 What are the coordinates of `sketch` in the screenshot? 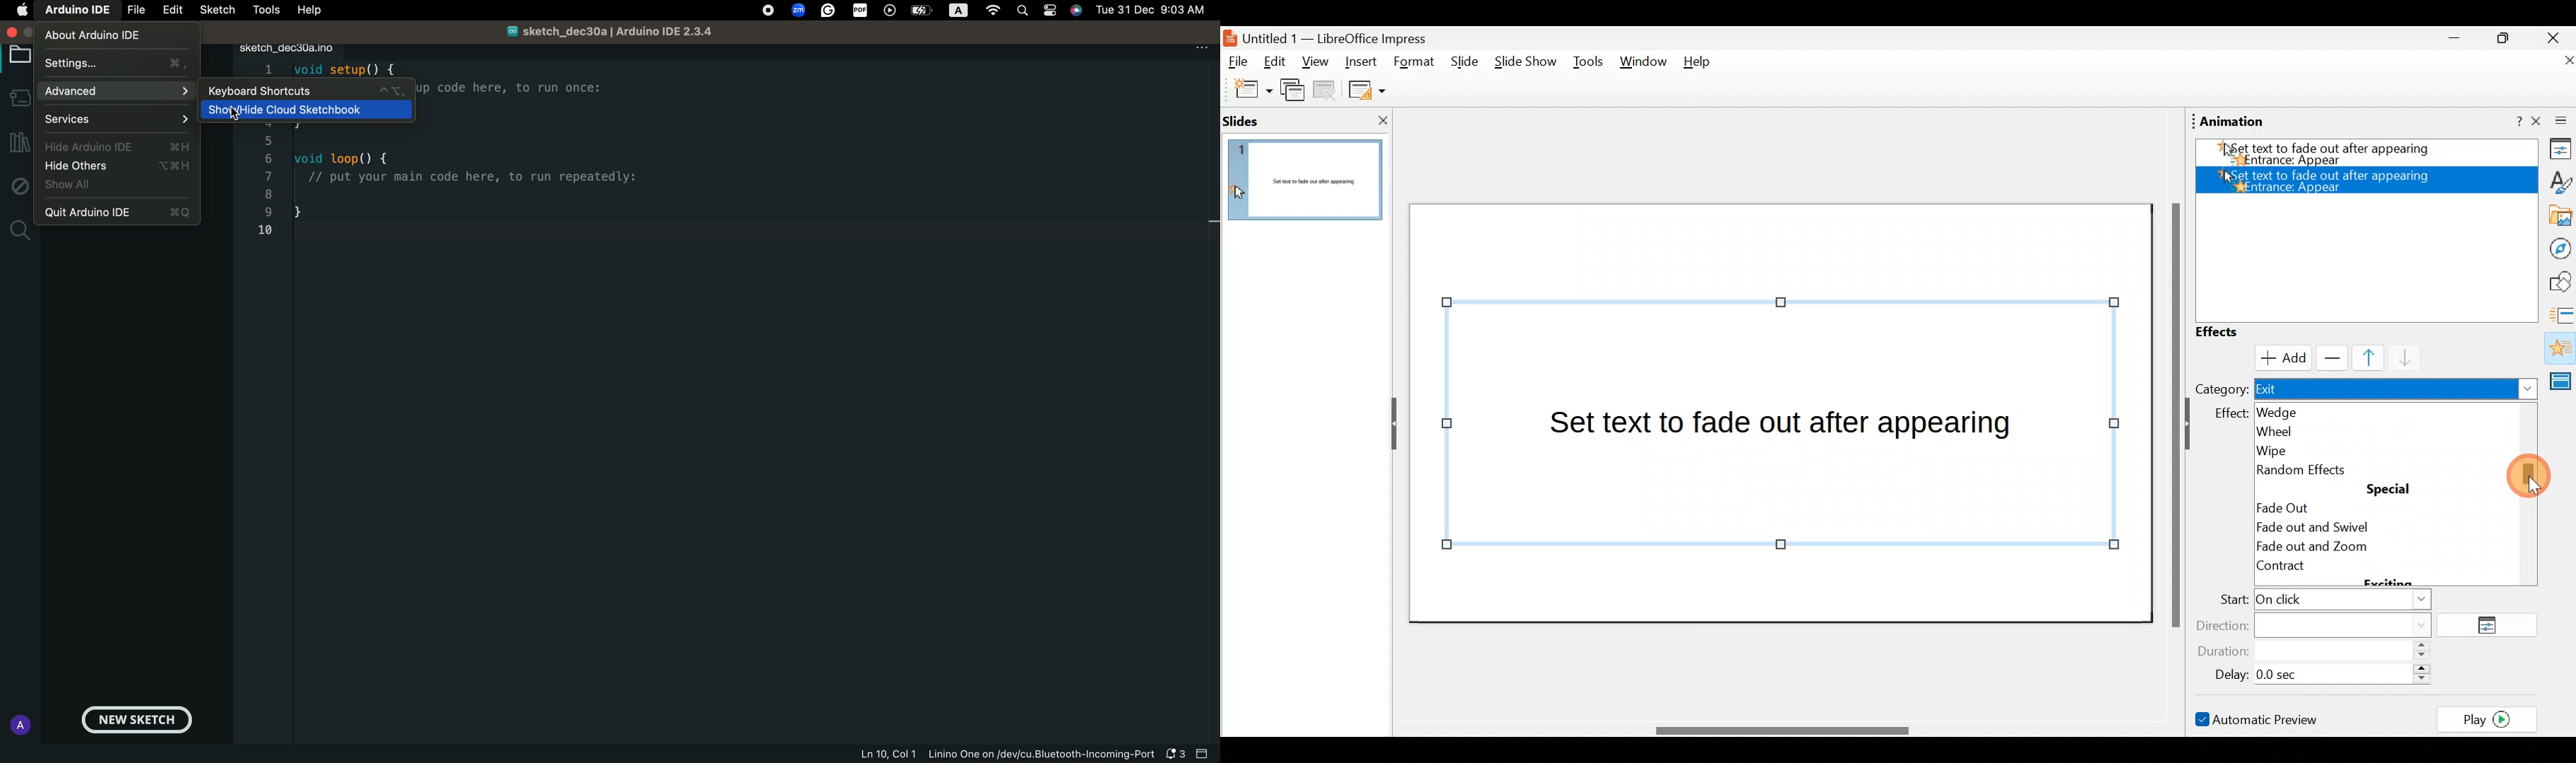 It's located at (217, 10).